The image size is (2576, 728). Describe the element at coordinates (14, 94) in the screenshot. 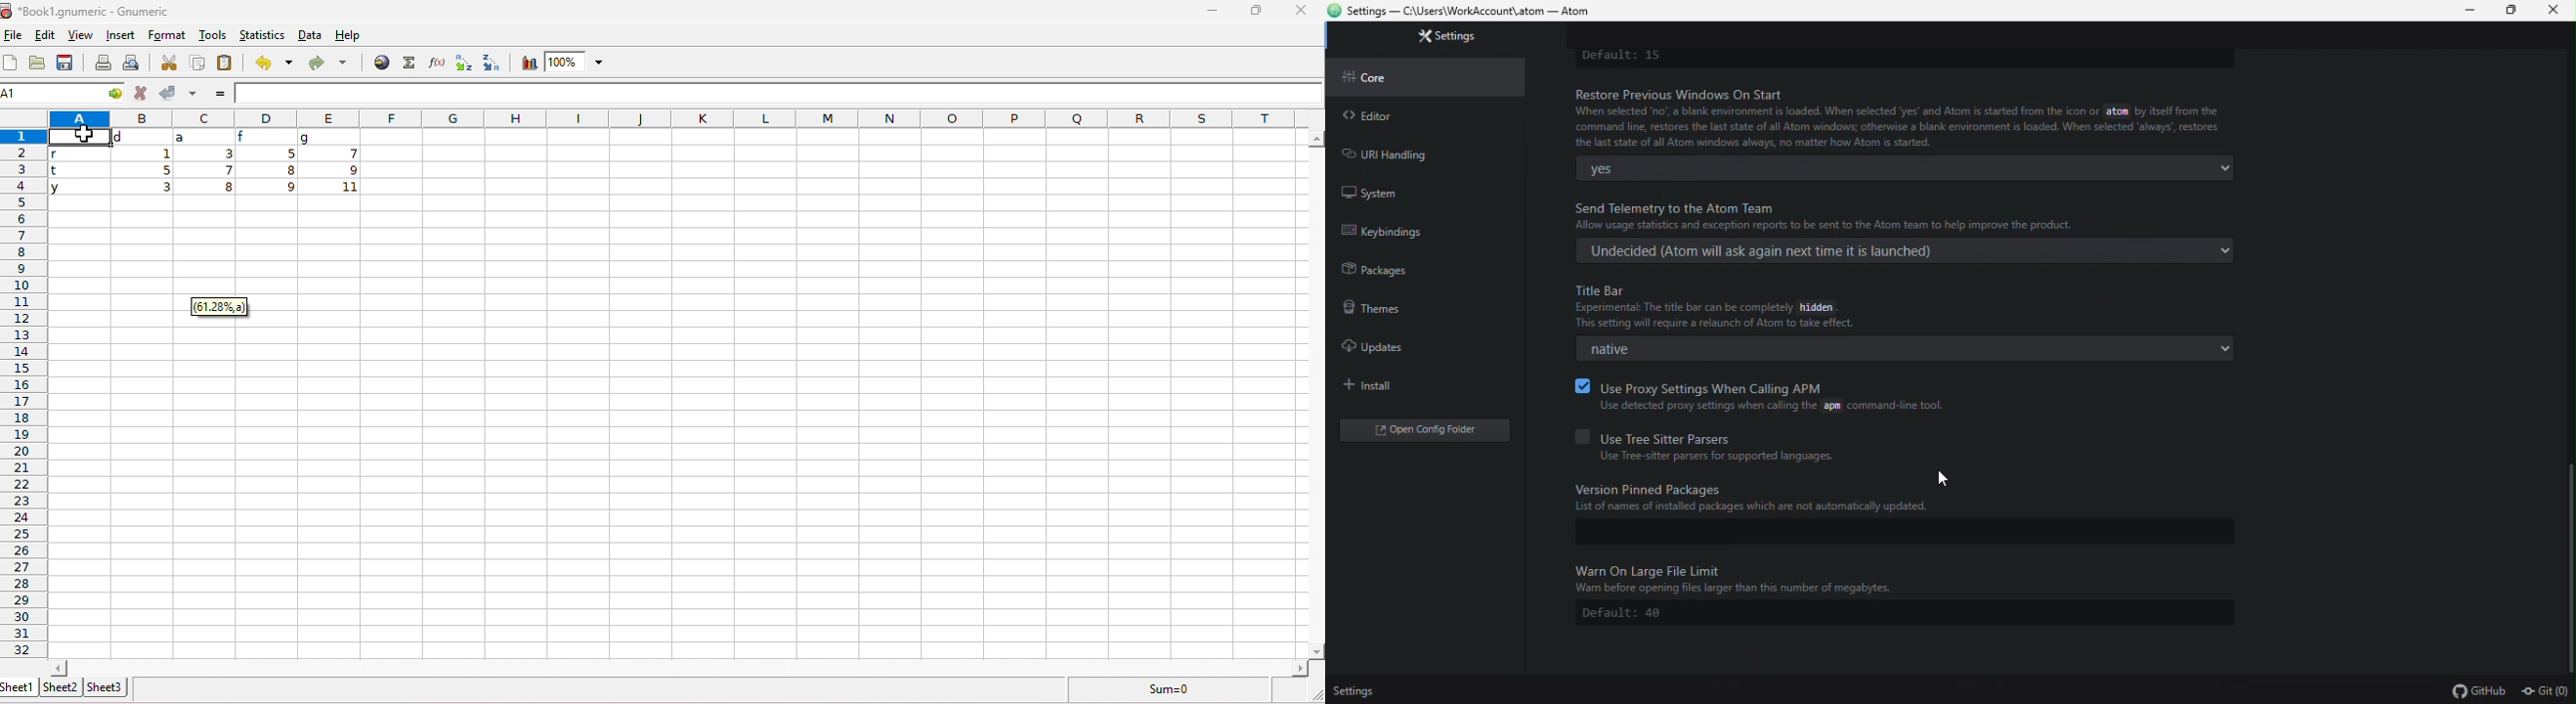

I see `selected cell number` at that location.